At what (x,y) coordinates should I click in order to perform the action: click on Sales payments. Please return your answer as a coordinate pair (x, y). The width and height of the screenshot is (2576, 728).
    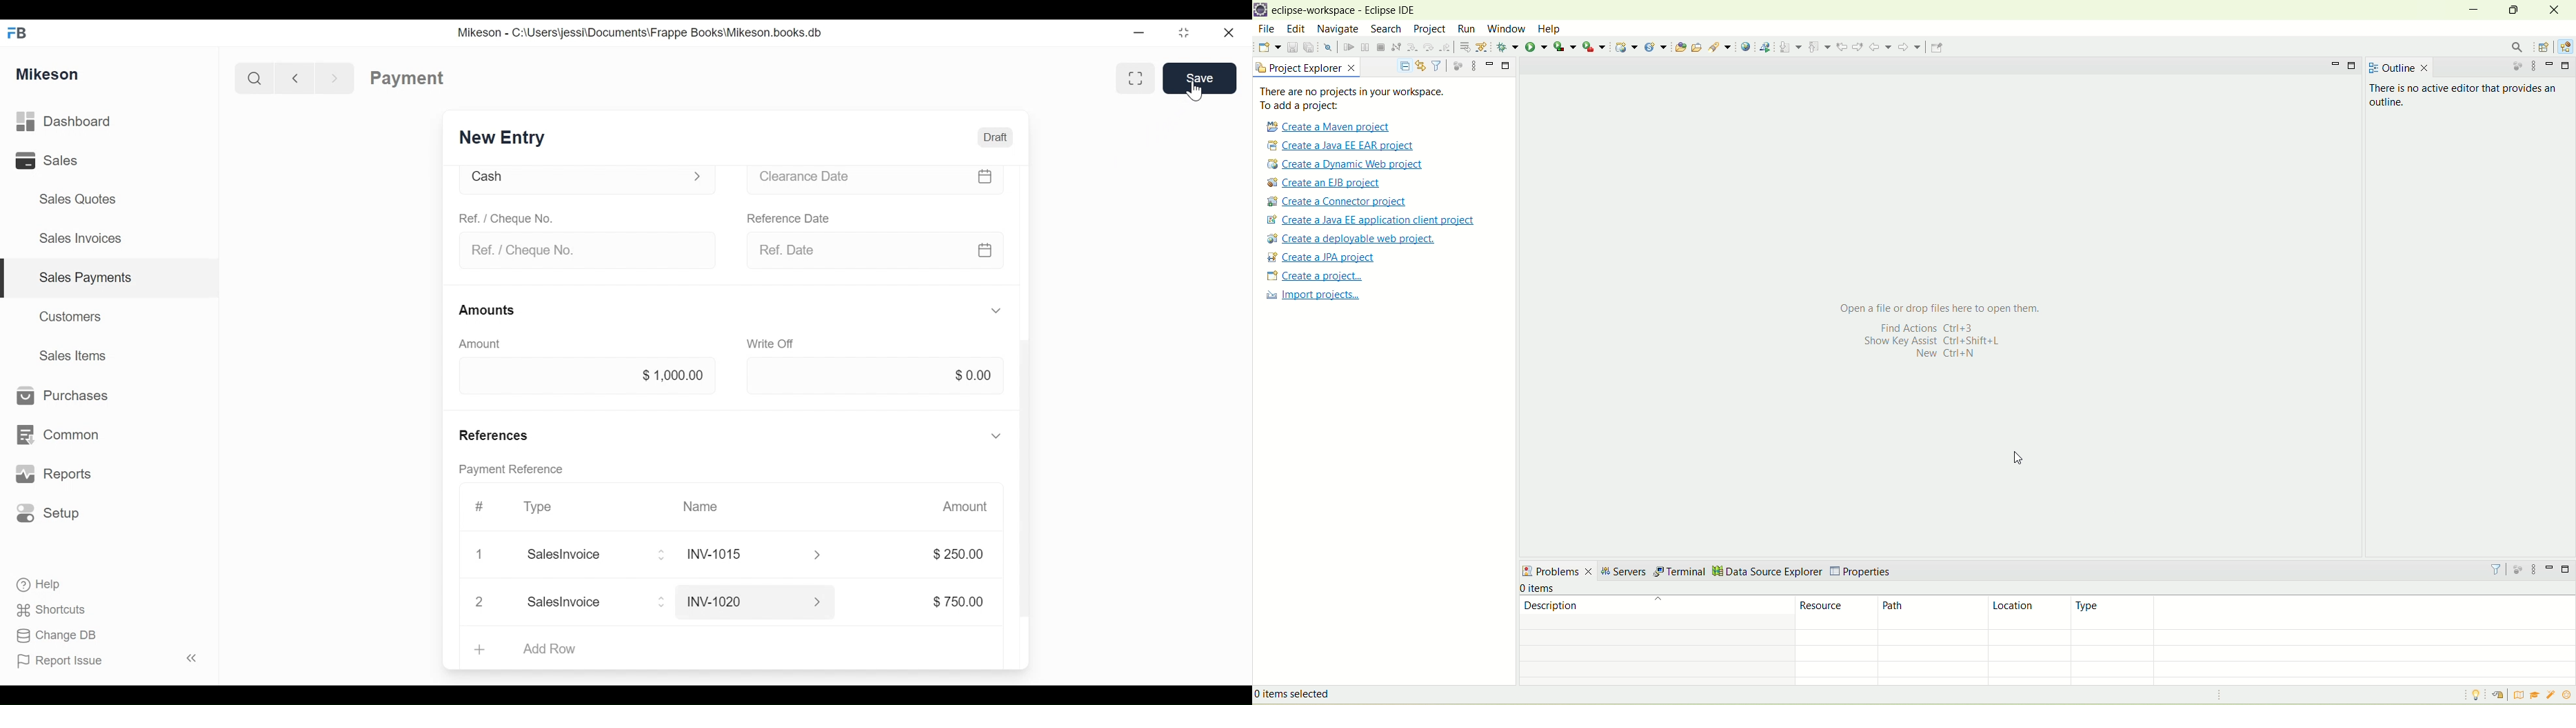
    Looking at the image, I should click on (88, 277).